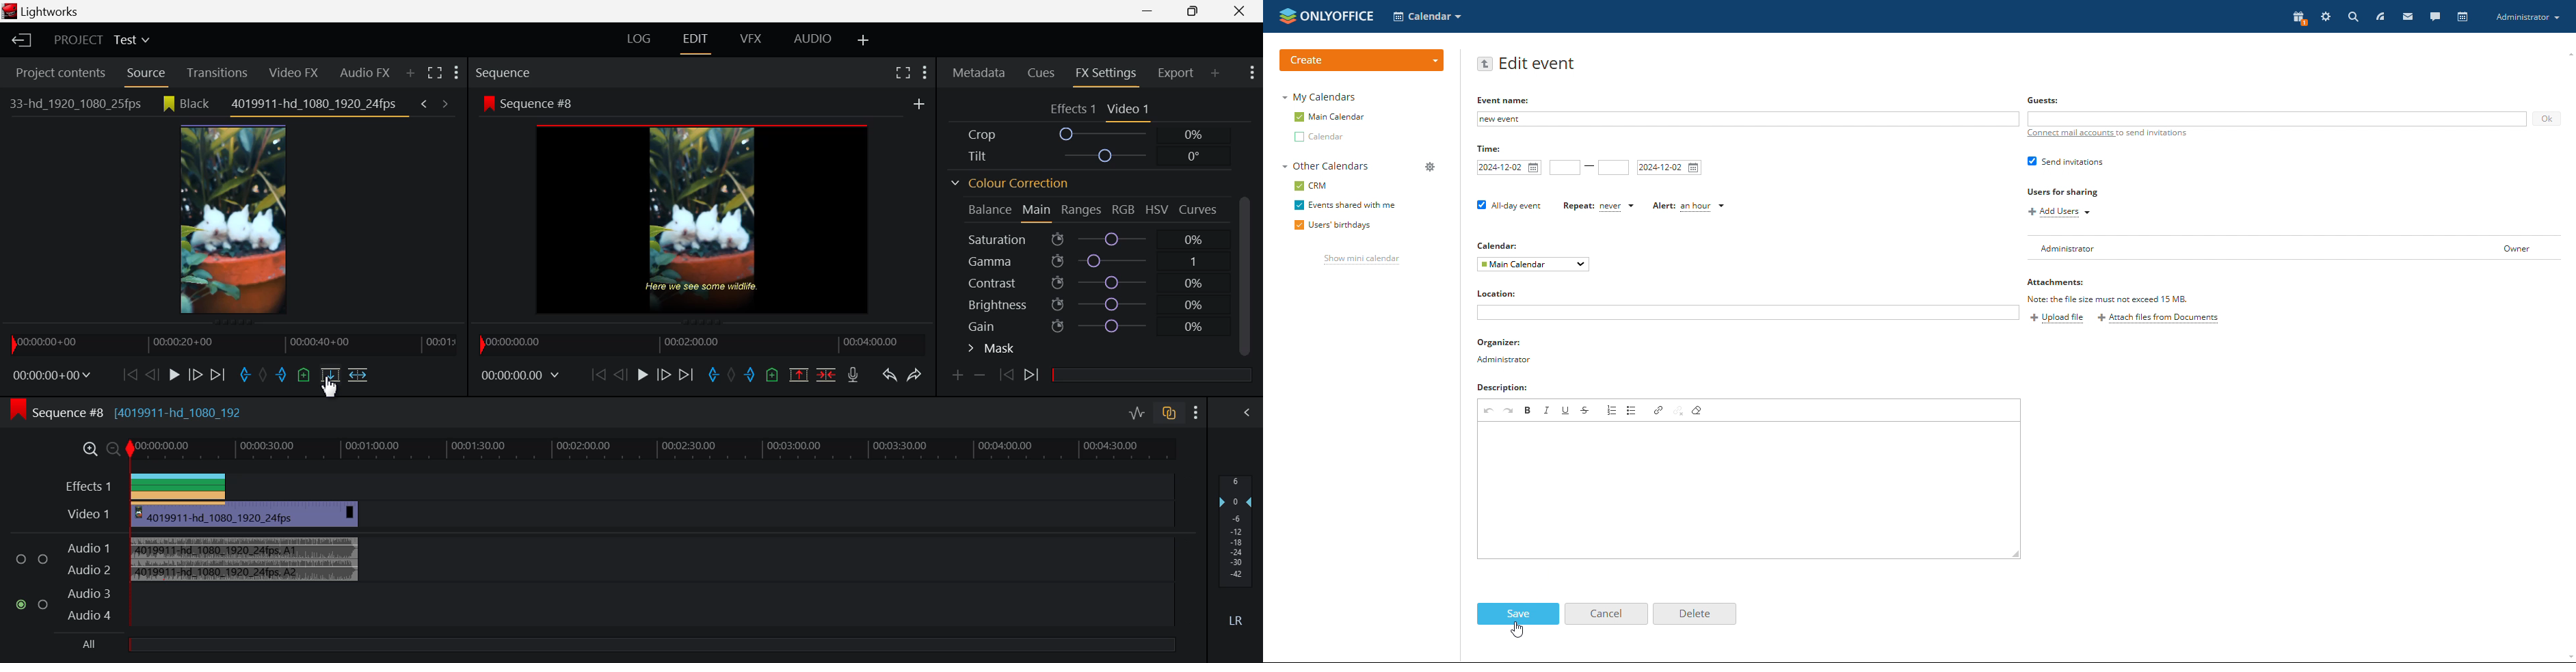  Describe the element at coordinates (983, 375) in the screenshot. I see `Lower keyframe` at that location.